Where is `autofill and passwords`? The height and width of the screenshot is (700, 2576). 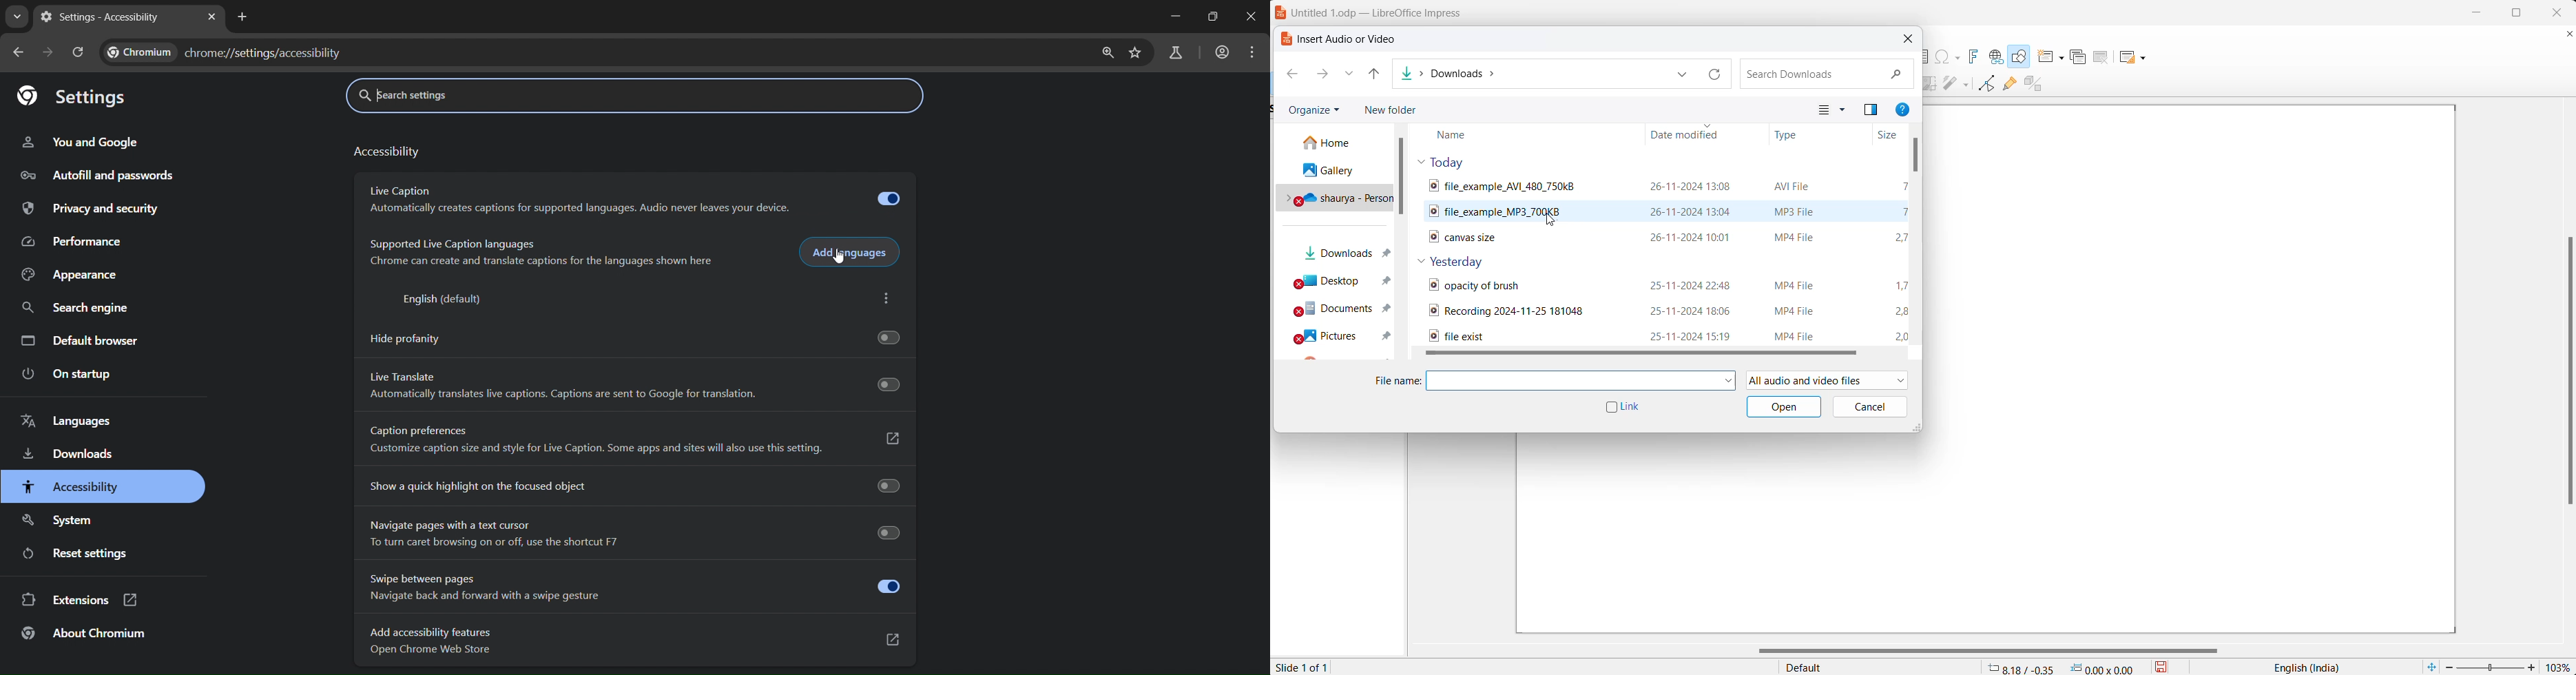 autofill and passwords is located at coordinates (99, 177).